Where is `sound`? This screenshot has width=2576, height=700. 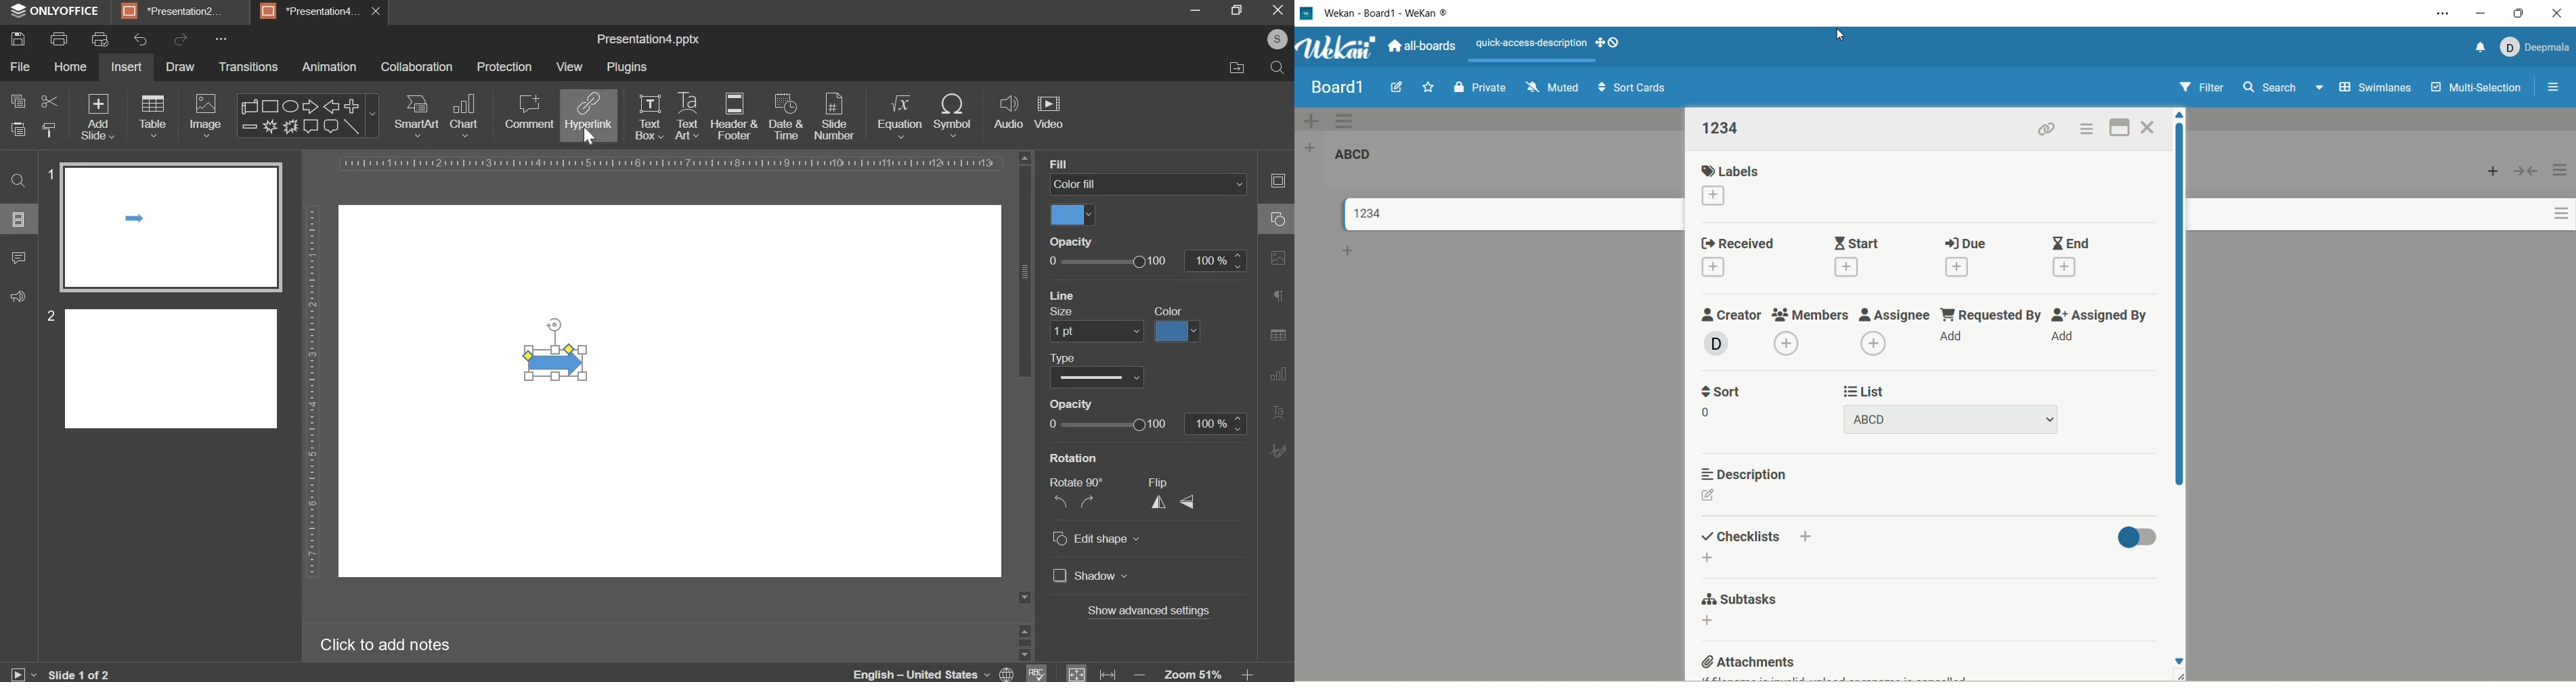
sound is located at coordinates (18, 299).